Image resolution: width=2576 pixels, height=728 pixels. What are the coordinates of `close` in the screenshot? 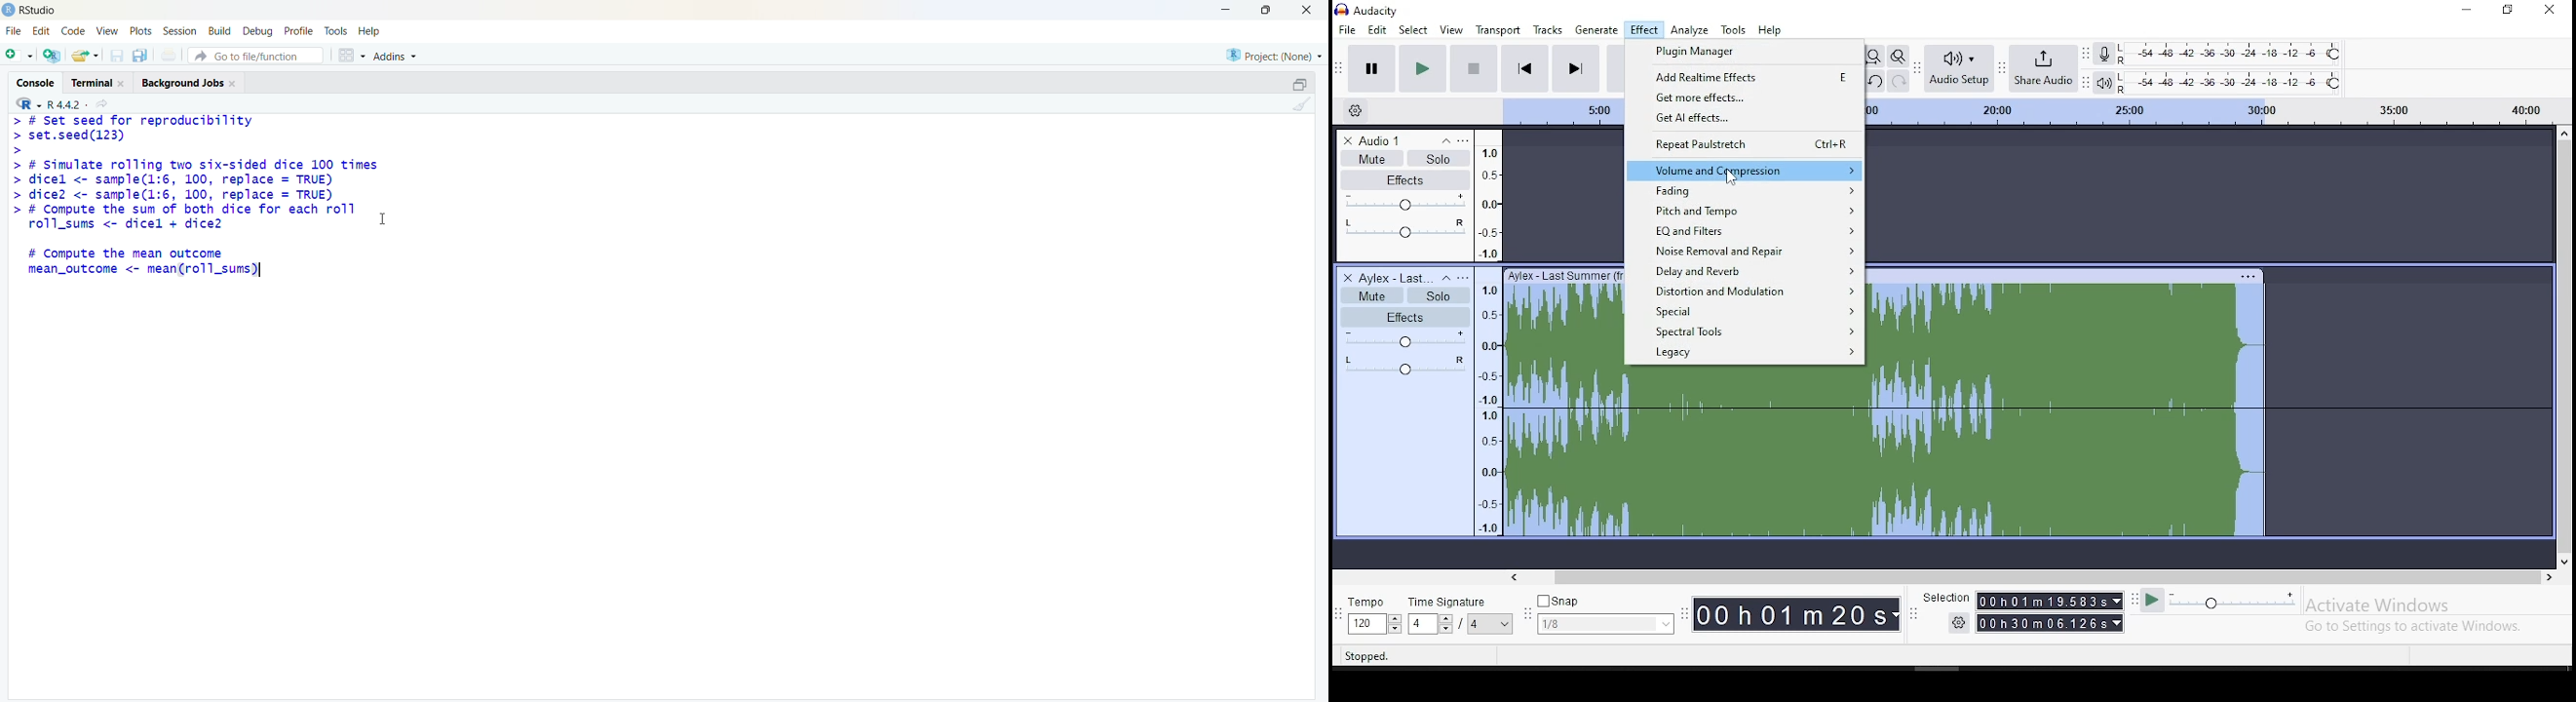 It's located at (1308, 9).